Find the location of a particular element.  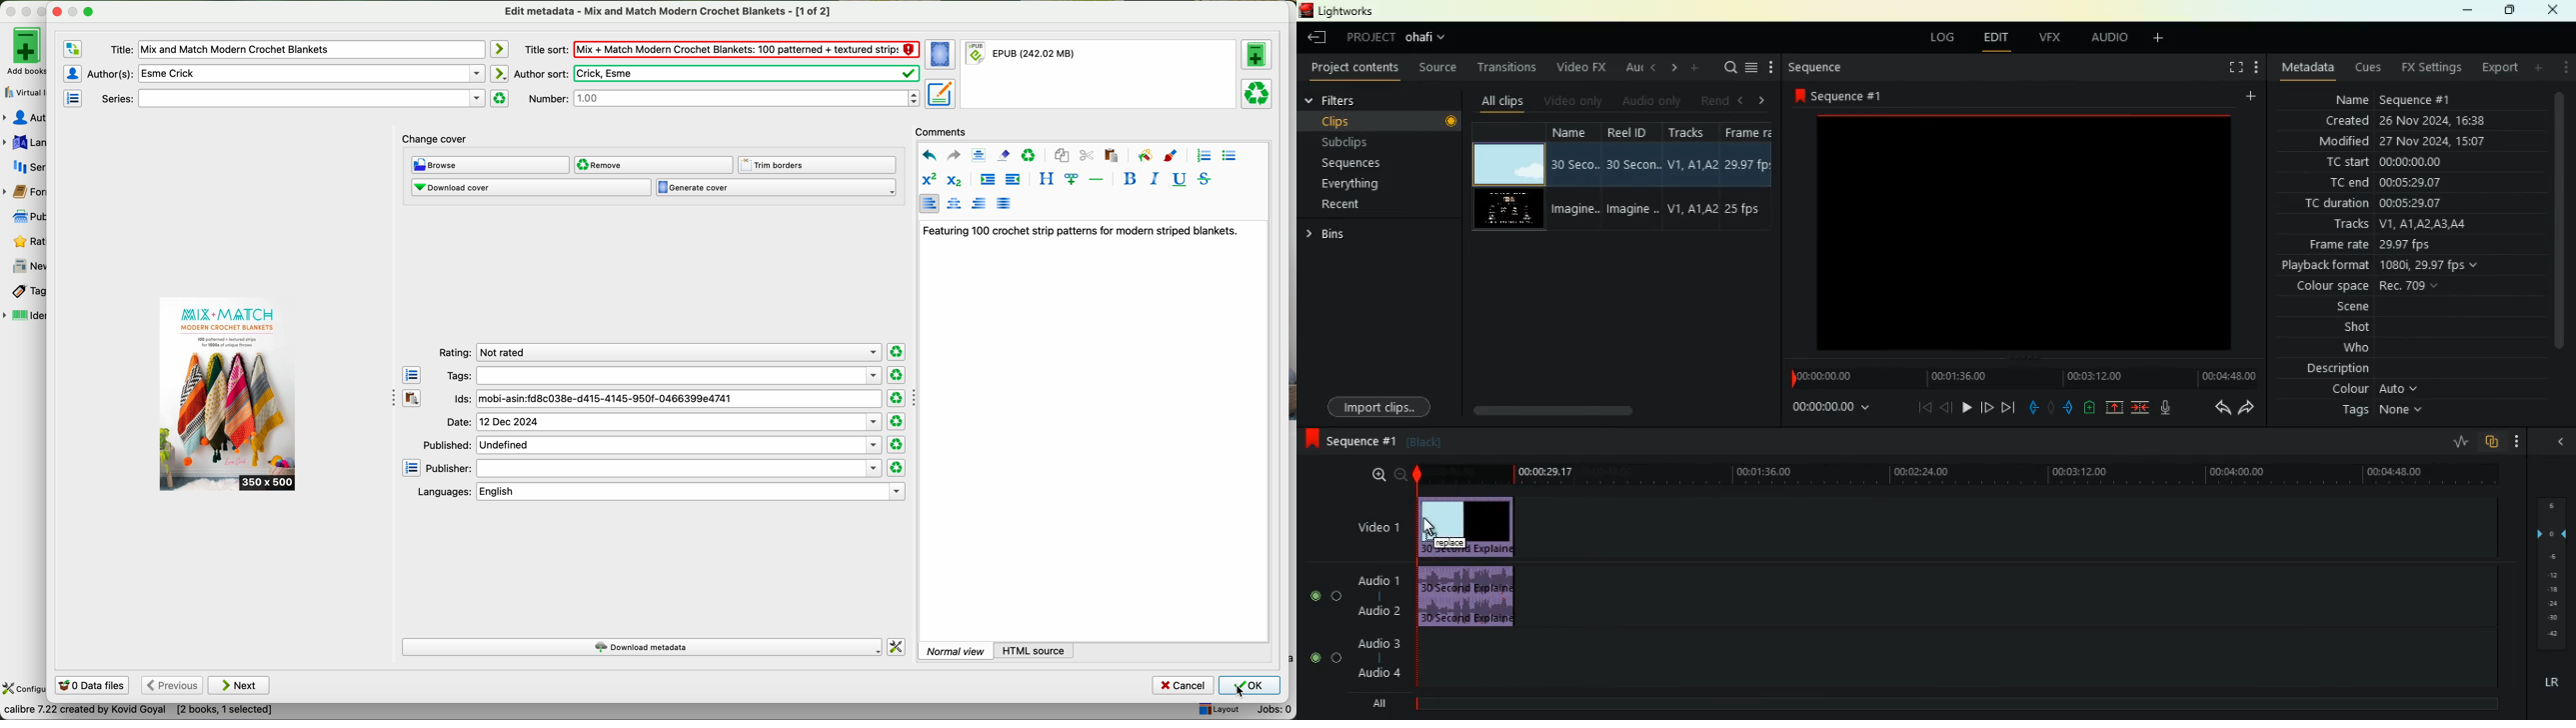

1080i, 29.97 fps v is located at coordinates (2430, 265).